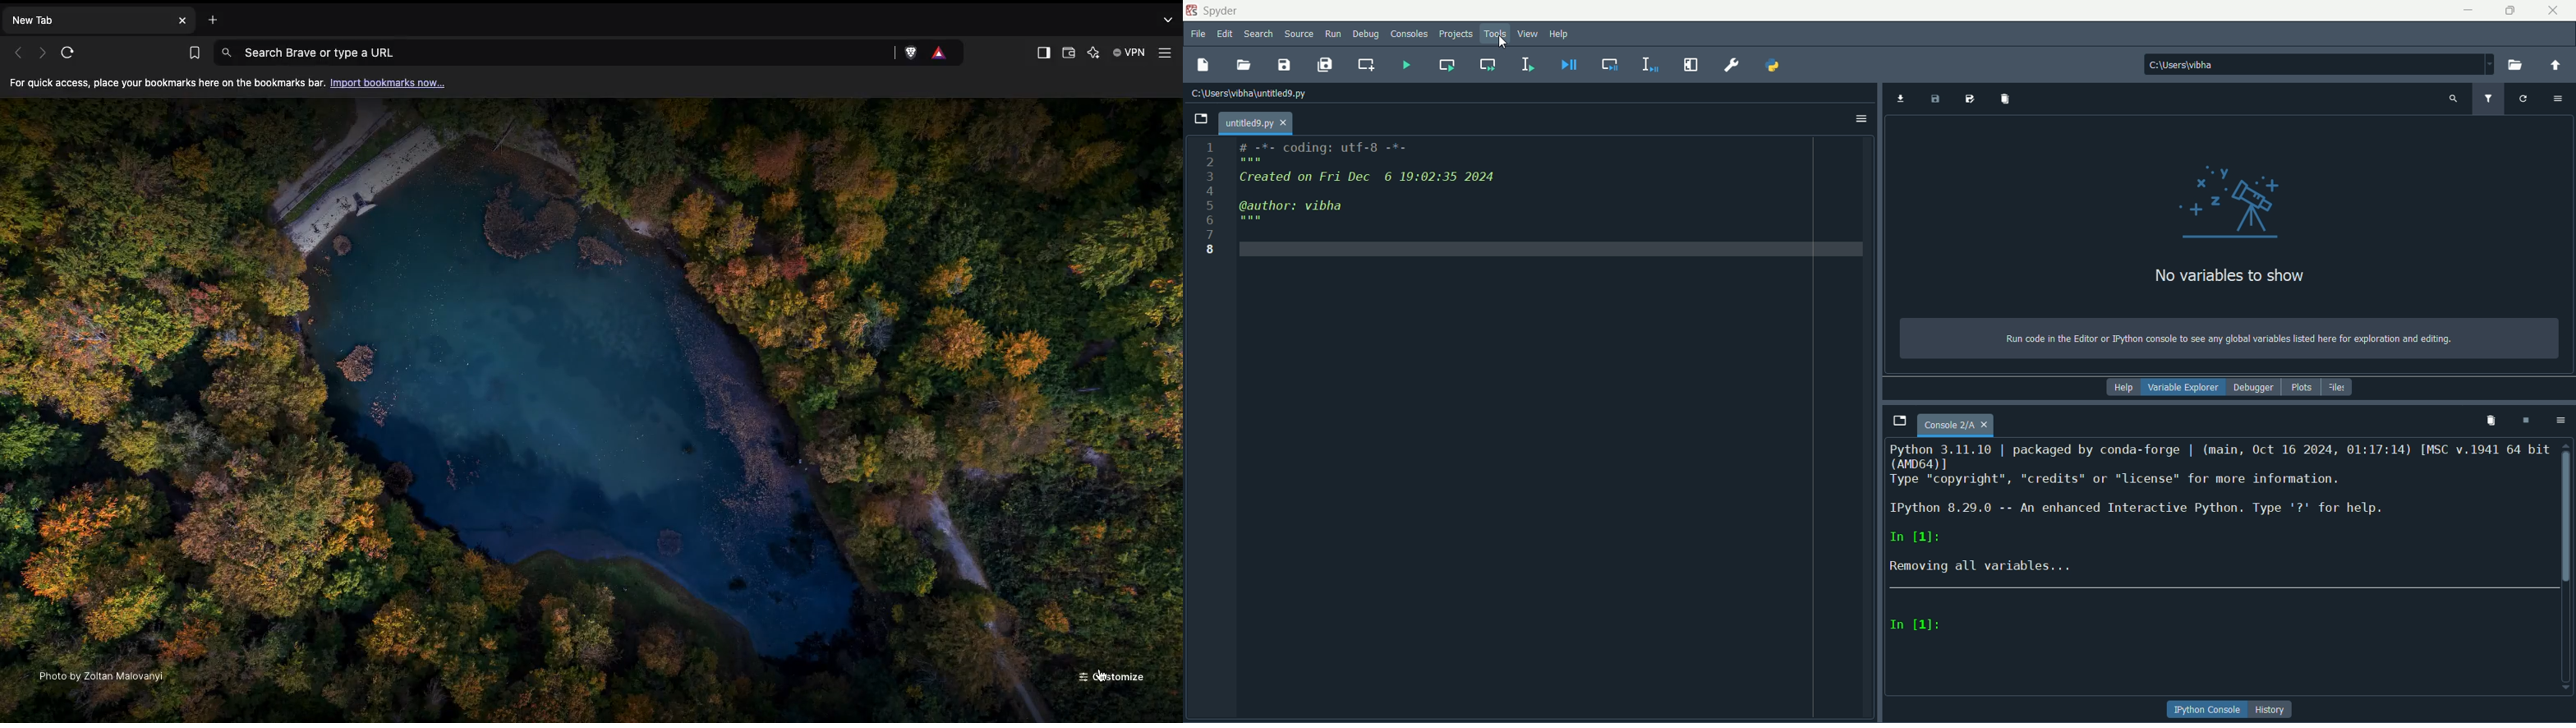 This screenshot has width=2576, height=728. I want to click on consoles, so click(1410, 33).